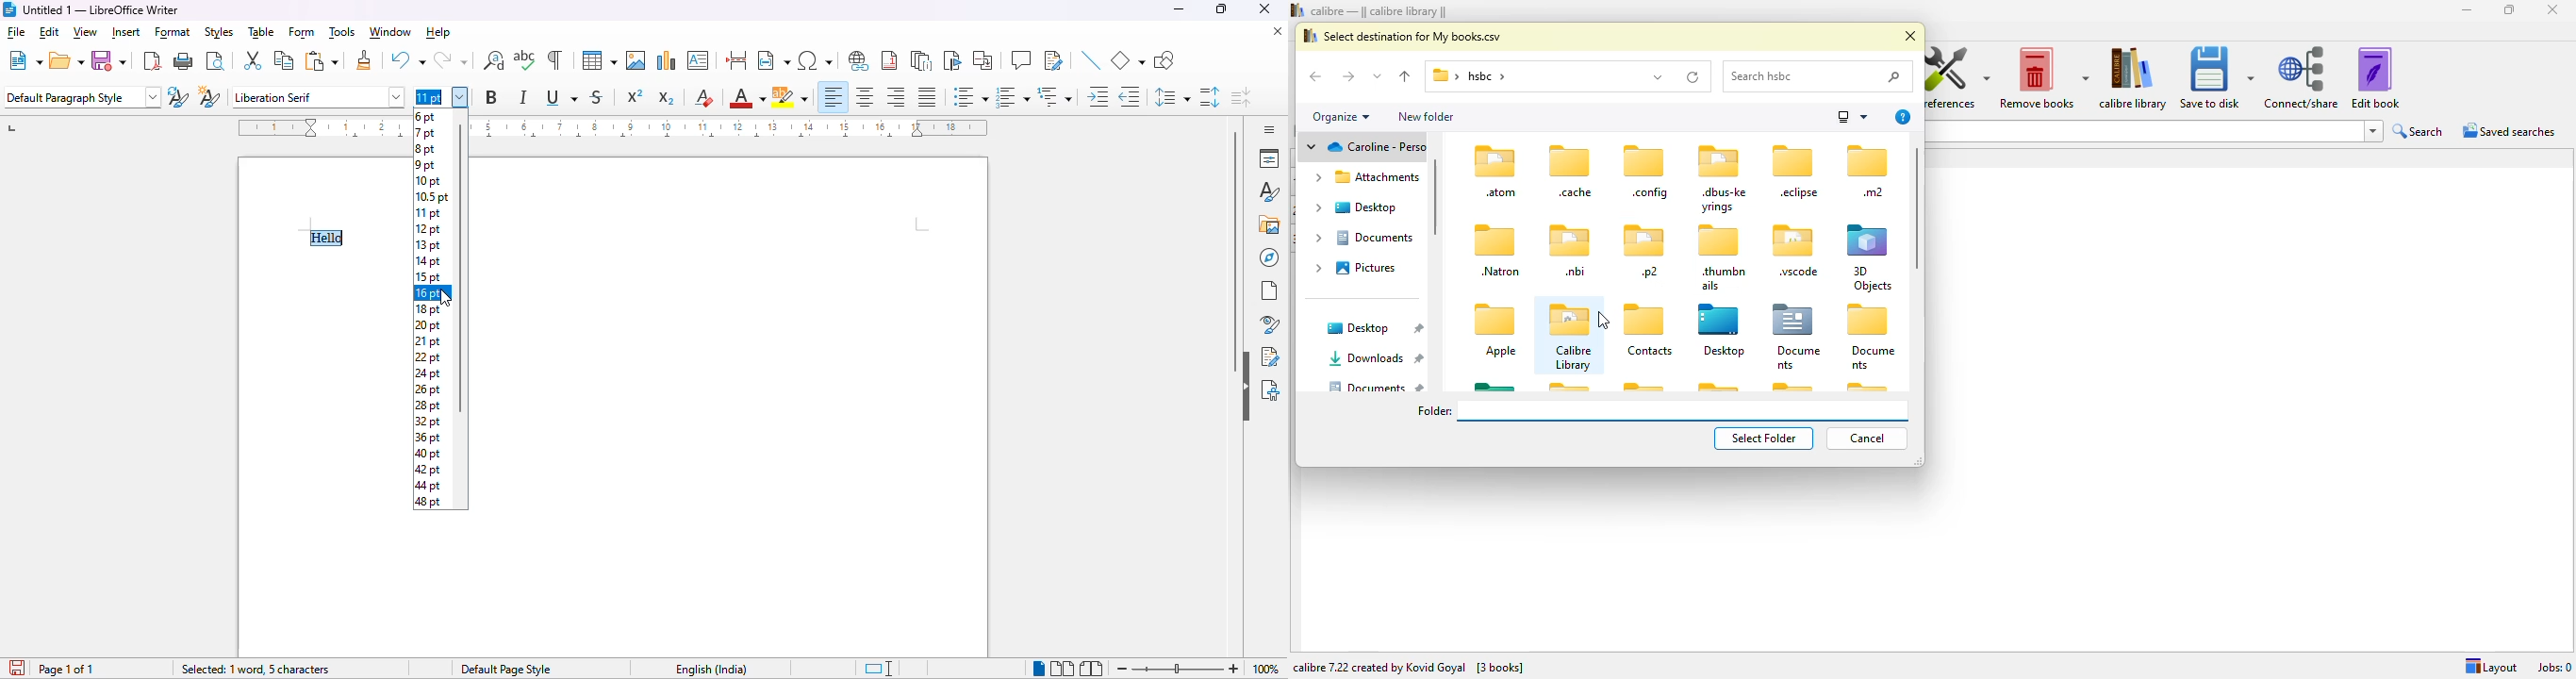 The image size is (2576, 700). Describe the element at coordinates (1269, 129) in the screenshot. I see `sidebar settings` at that location.